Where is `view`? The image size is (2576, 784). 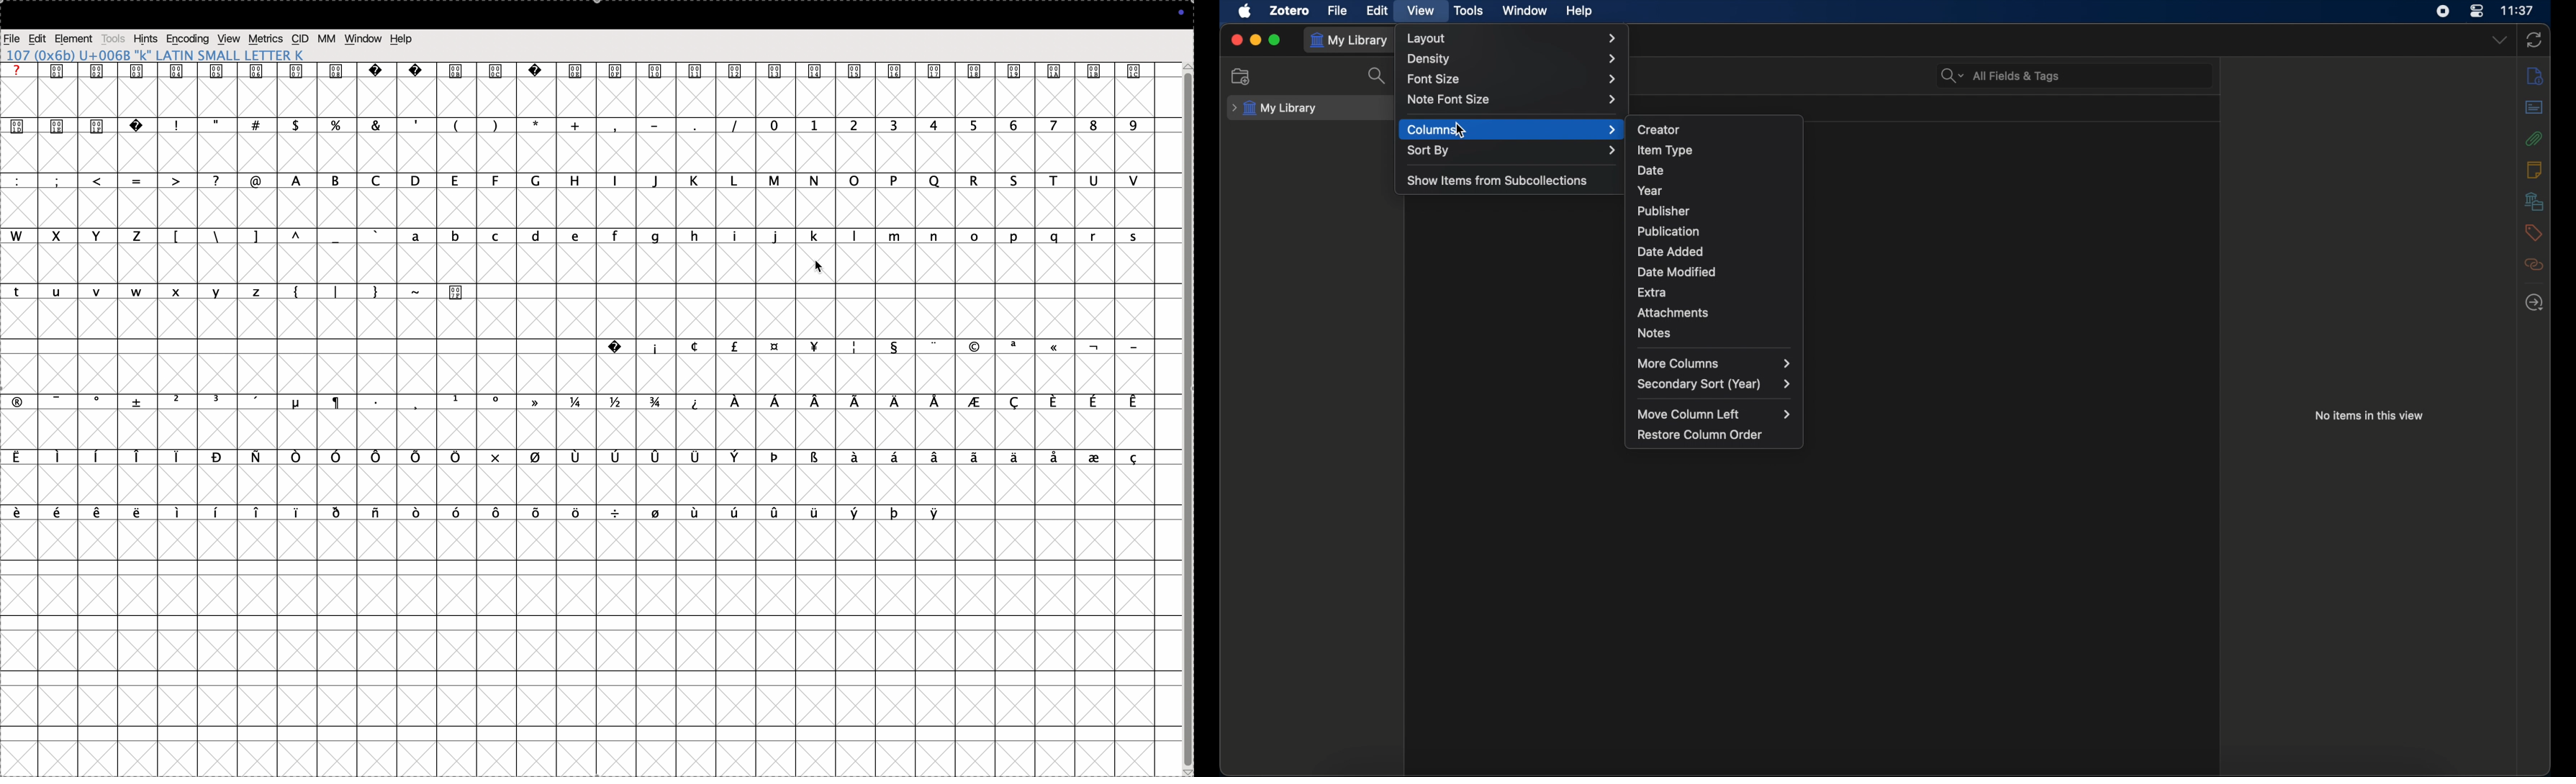
view is located at coordinates (230, 39).